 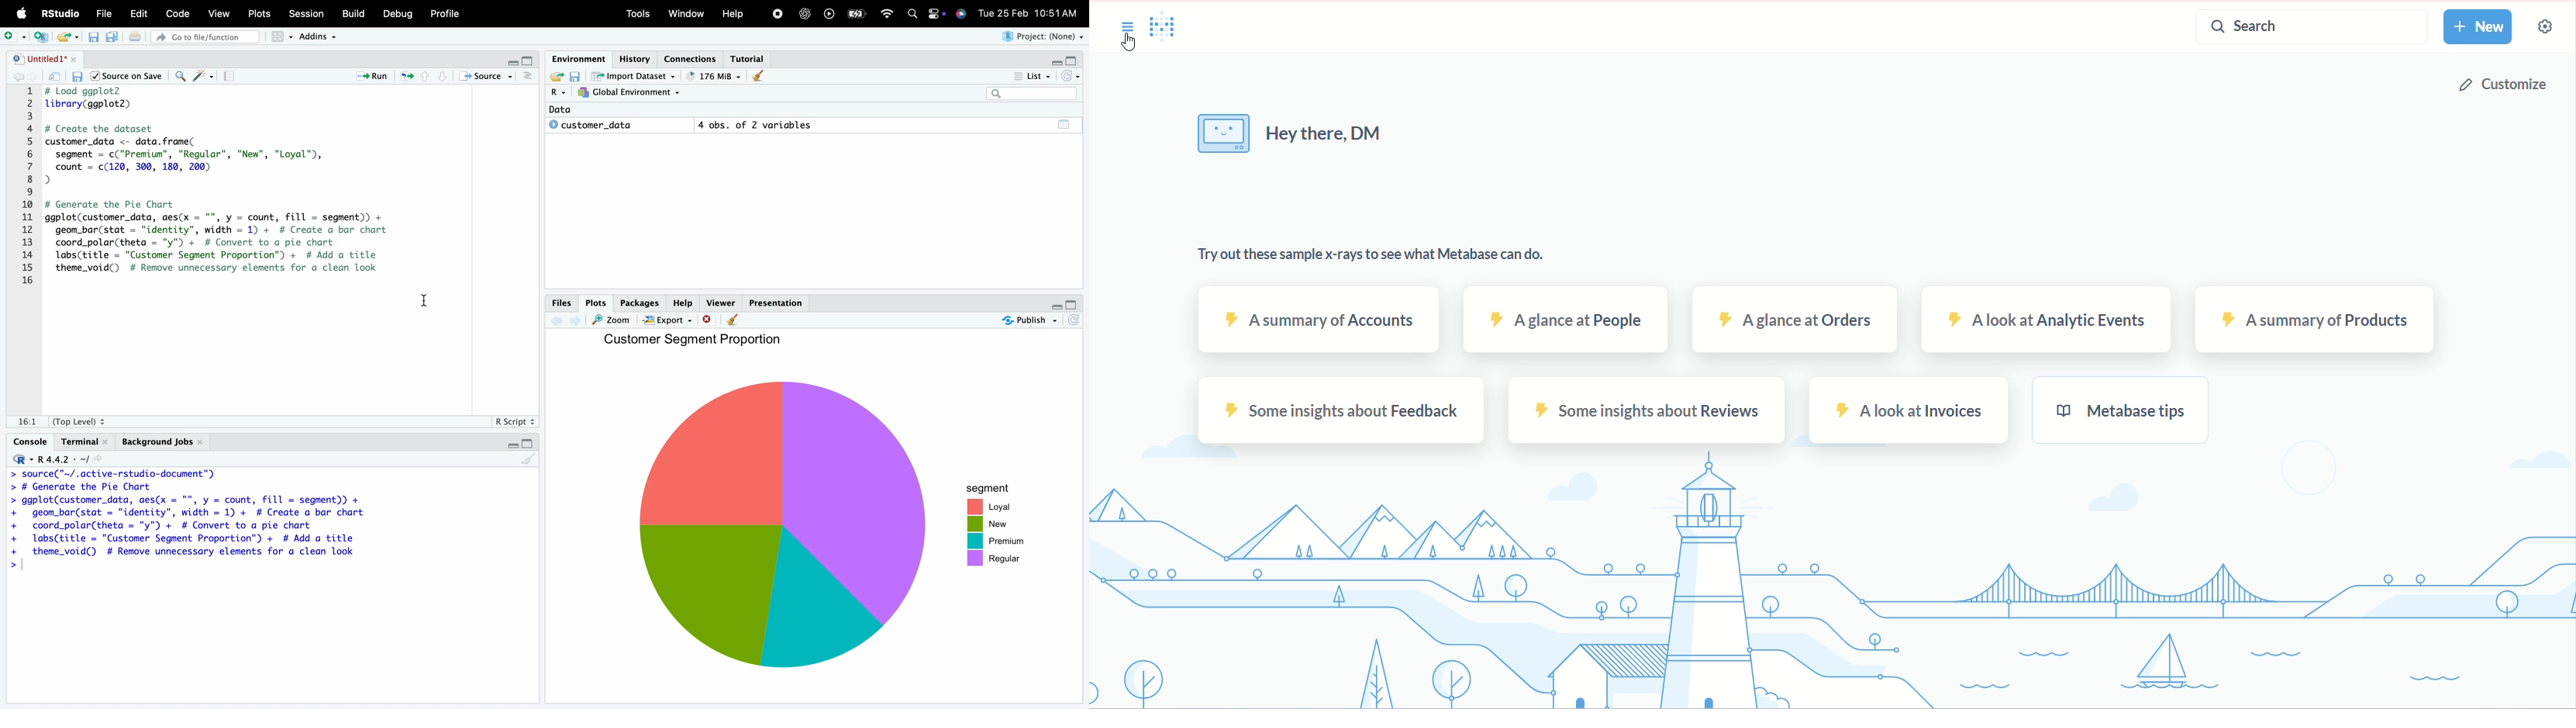 I want to click on minimise, so click(x=508, y=59).